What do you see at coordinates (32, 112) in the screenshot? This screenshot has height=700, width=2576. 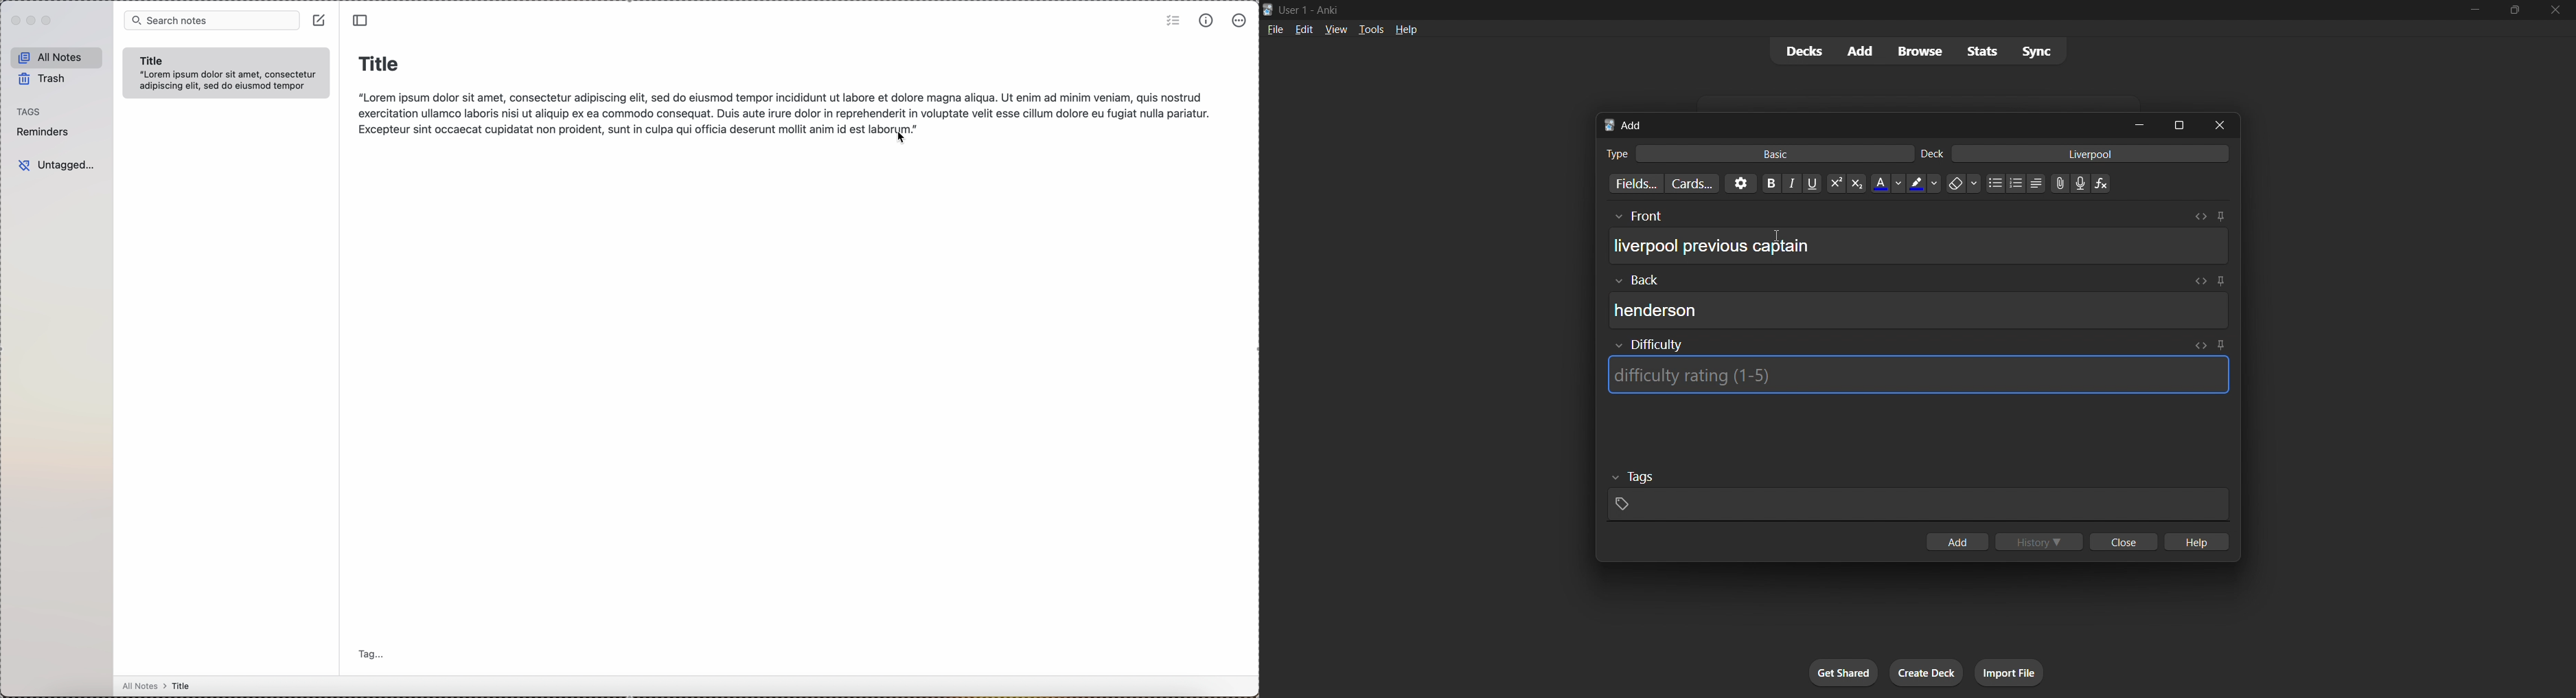 I see `tags` at bounding box center [32, 112].